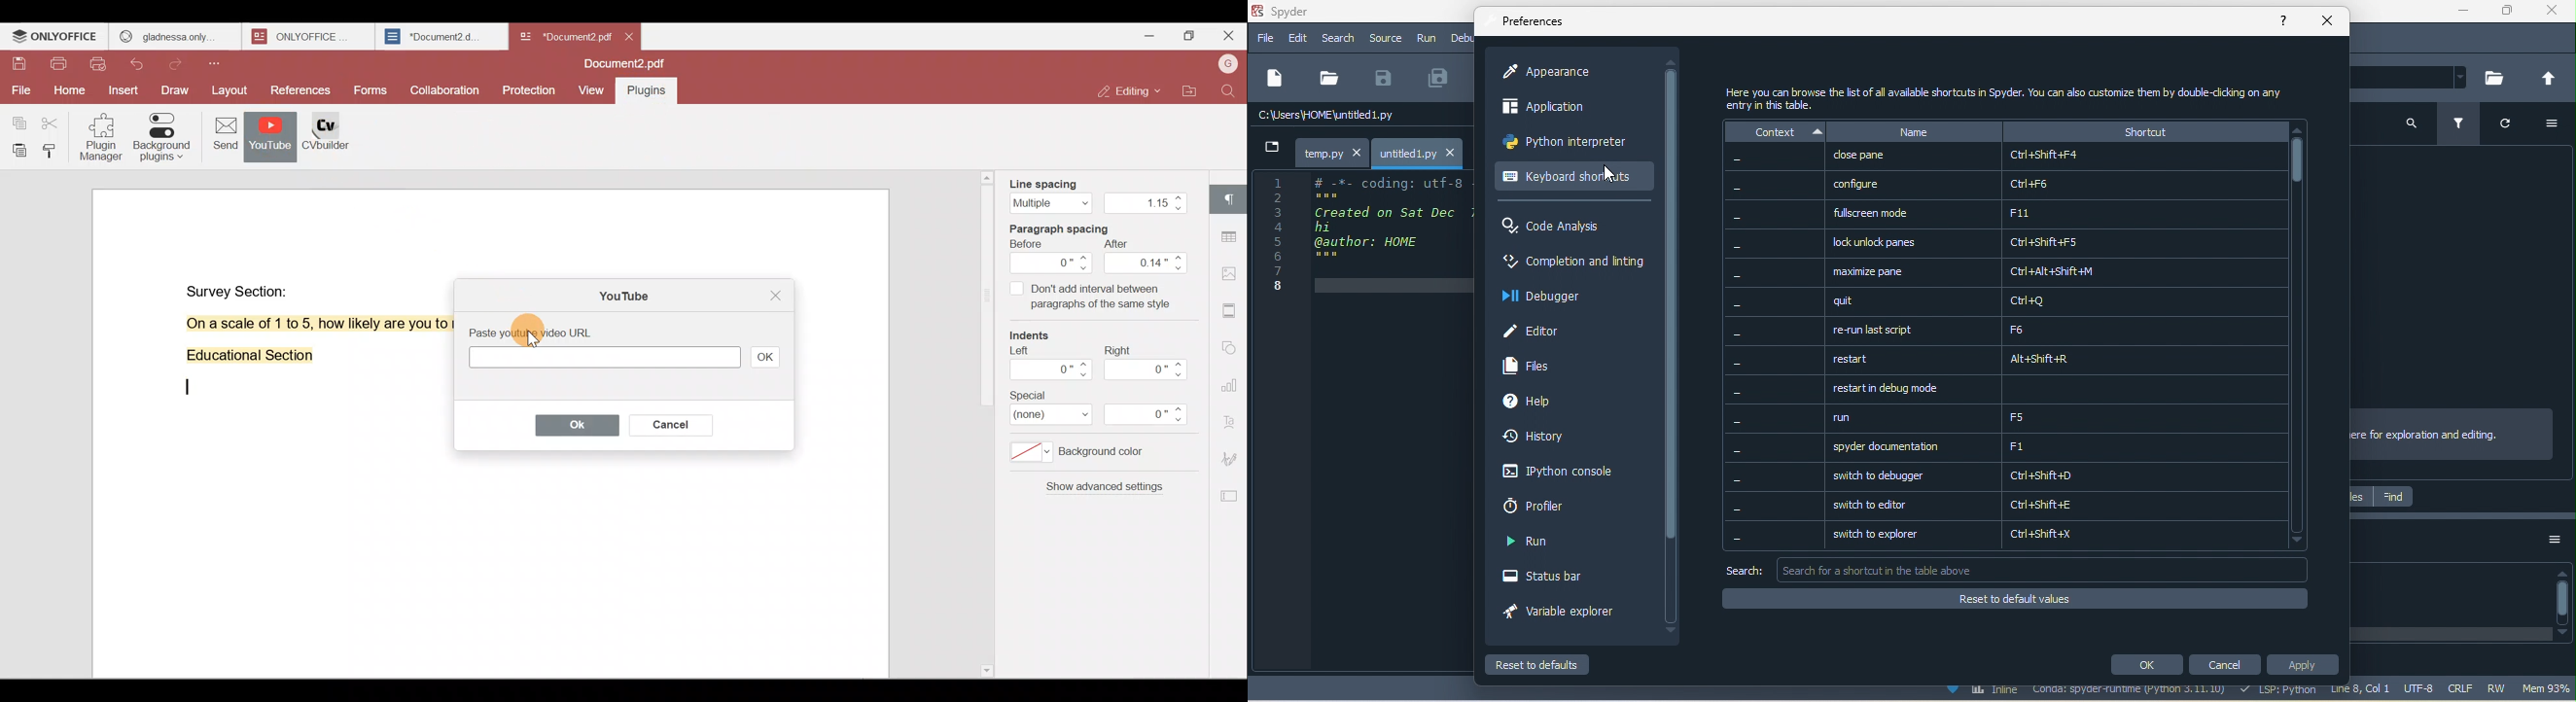 This screenshot has height=728, width=2576. Describe the element at coordinates (1566, 179) in the screenshot. I see `keyboard shortcuts` at that location.